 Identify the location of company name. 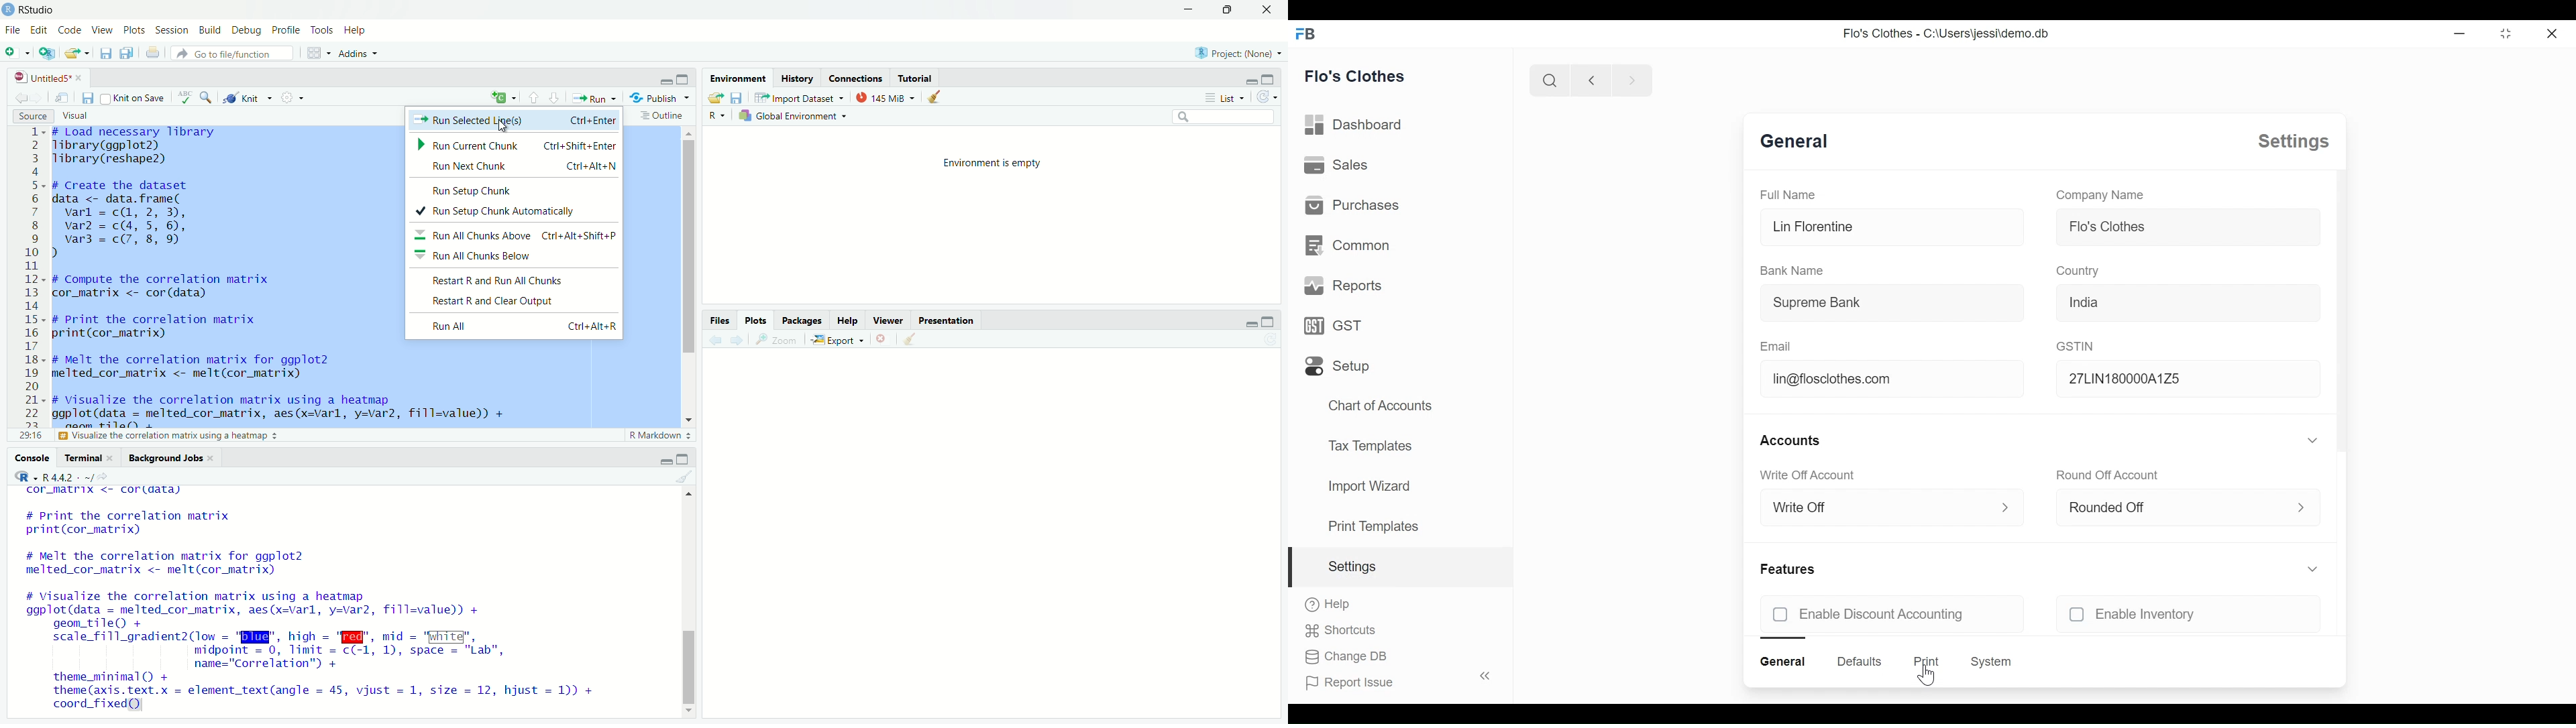
(2100, 195).